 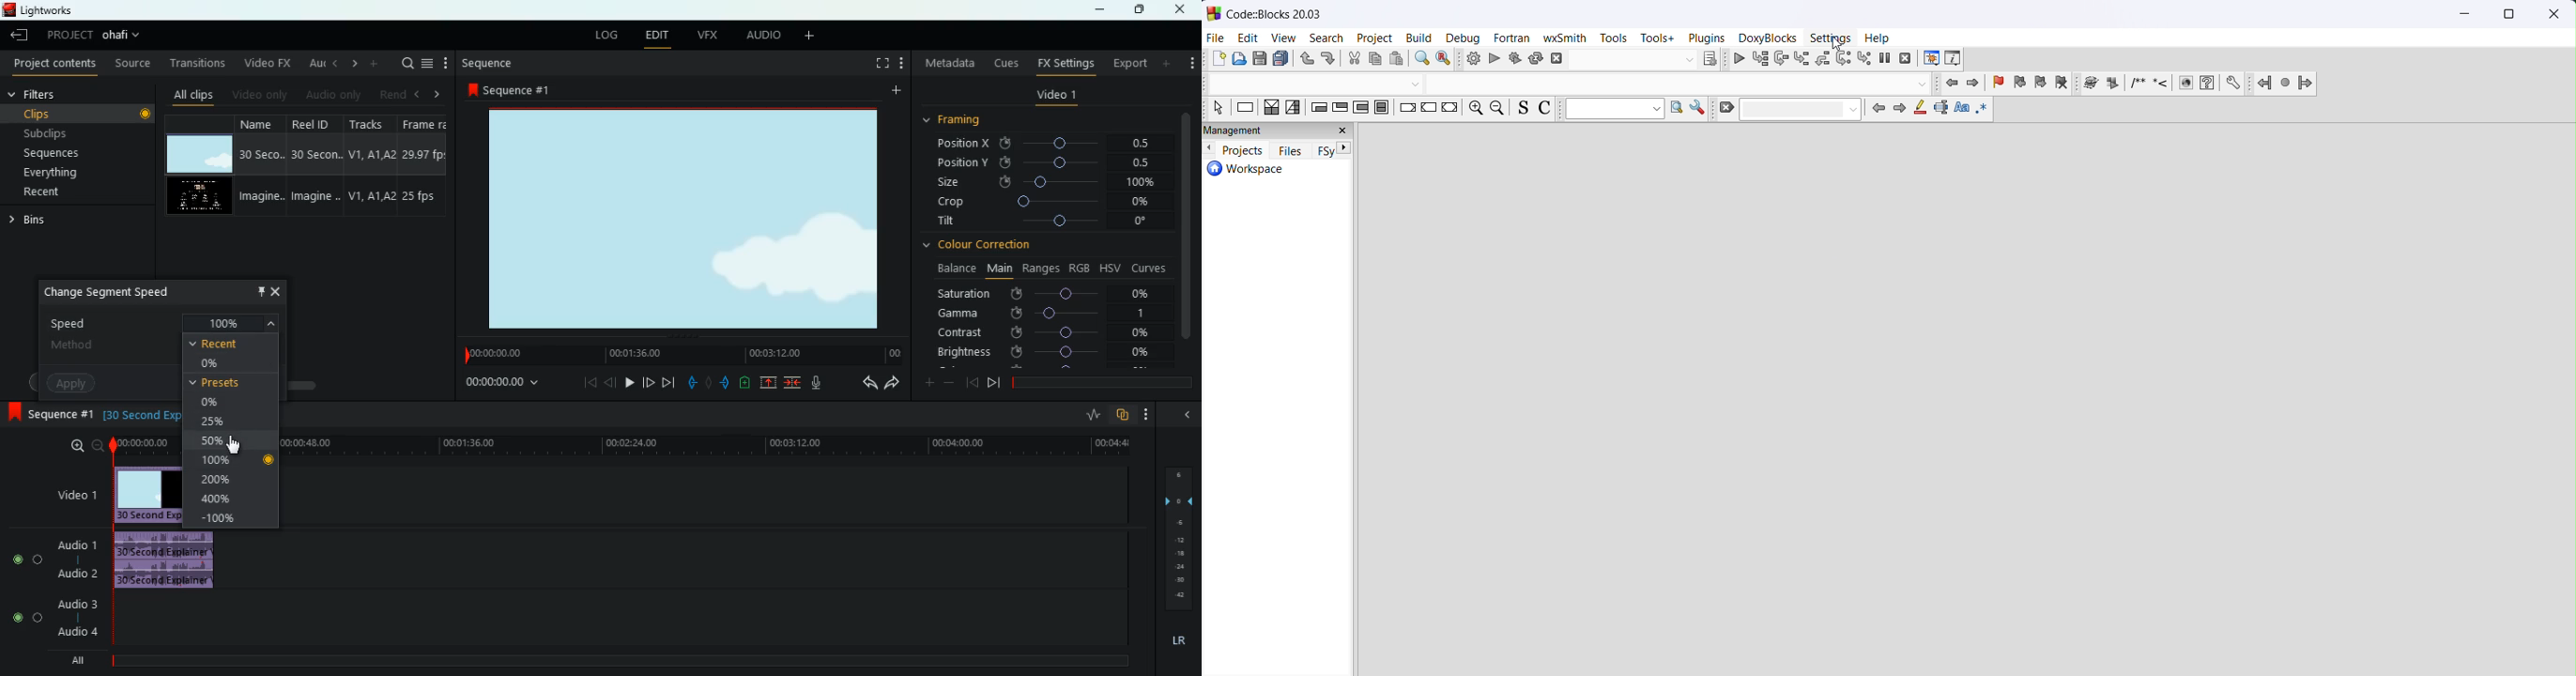 I want to click on transitions, so click(x=193, y=63).